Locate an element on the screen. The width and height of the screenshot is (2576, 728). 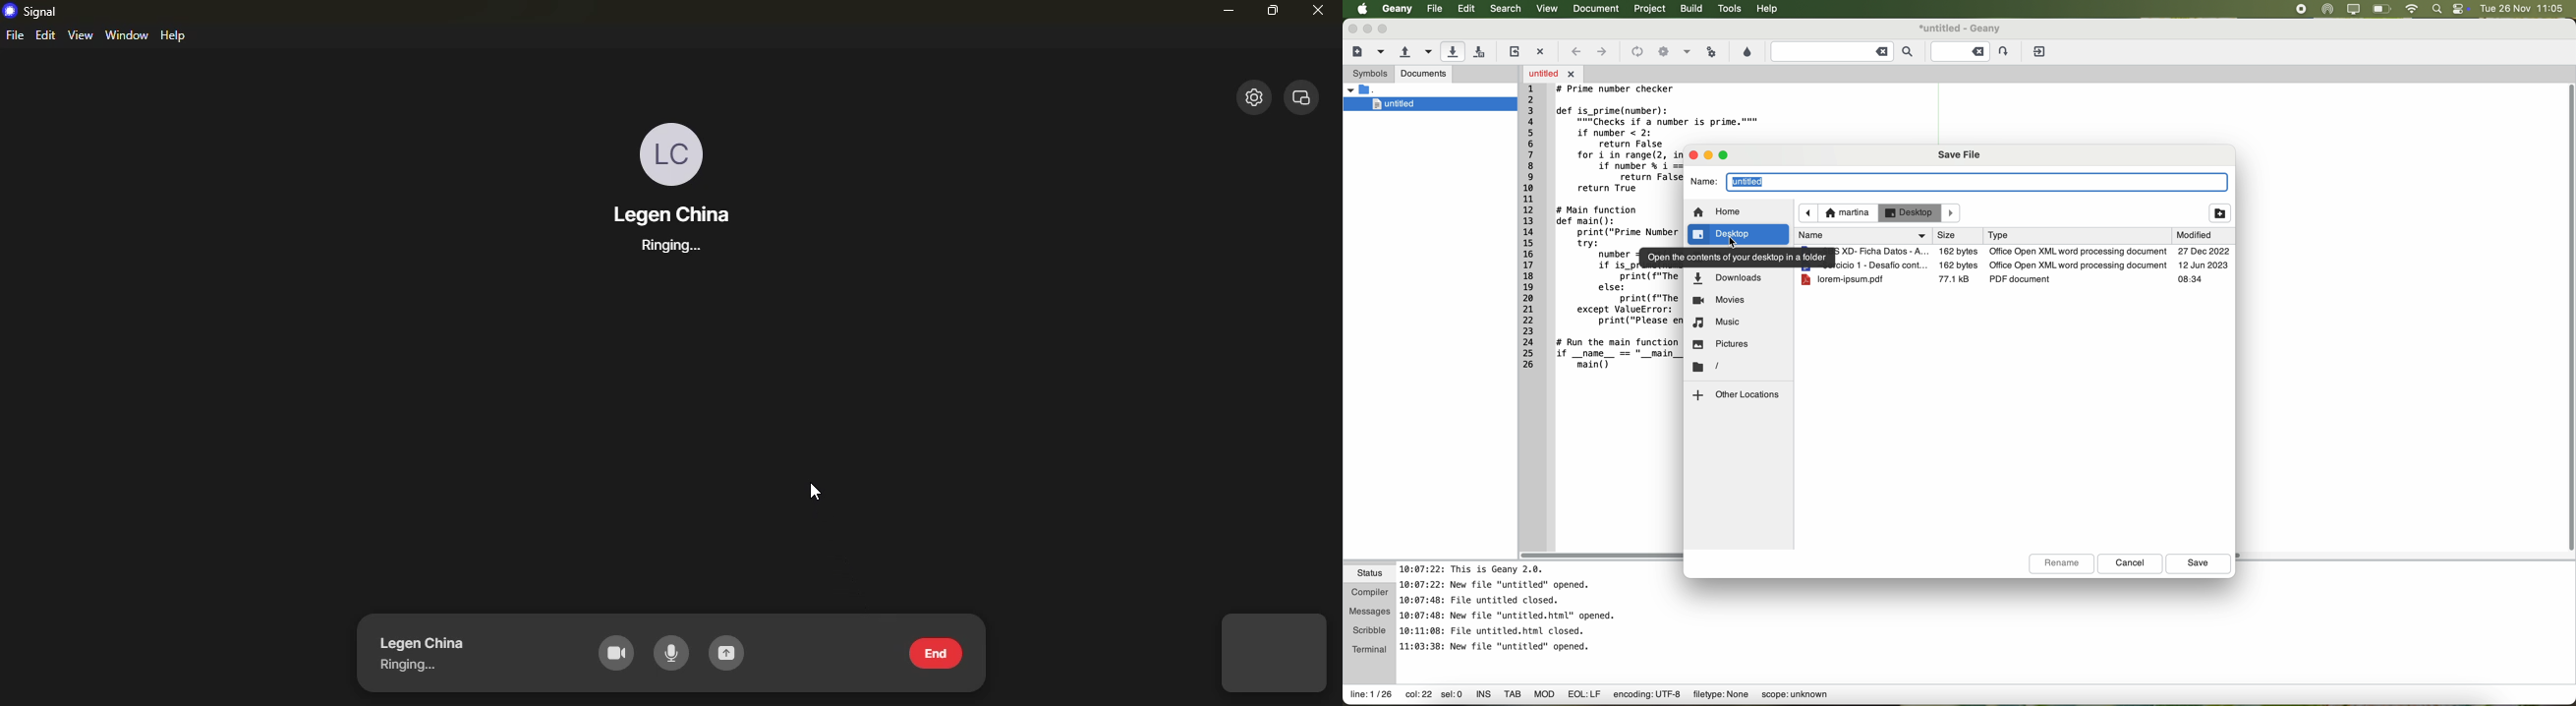
open an existing file is located at coordinates (1404, 52).